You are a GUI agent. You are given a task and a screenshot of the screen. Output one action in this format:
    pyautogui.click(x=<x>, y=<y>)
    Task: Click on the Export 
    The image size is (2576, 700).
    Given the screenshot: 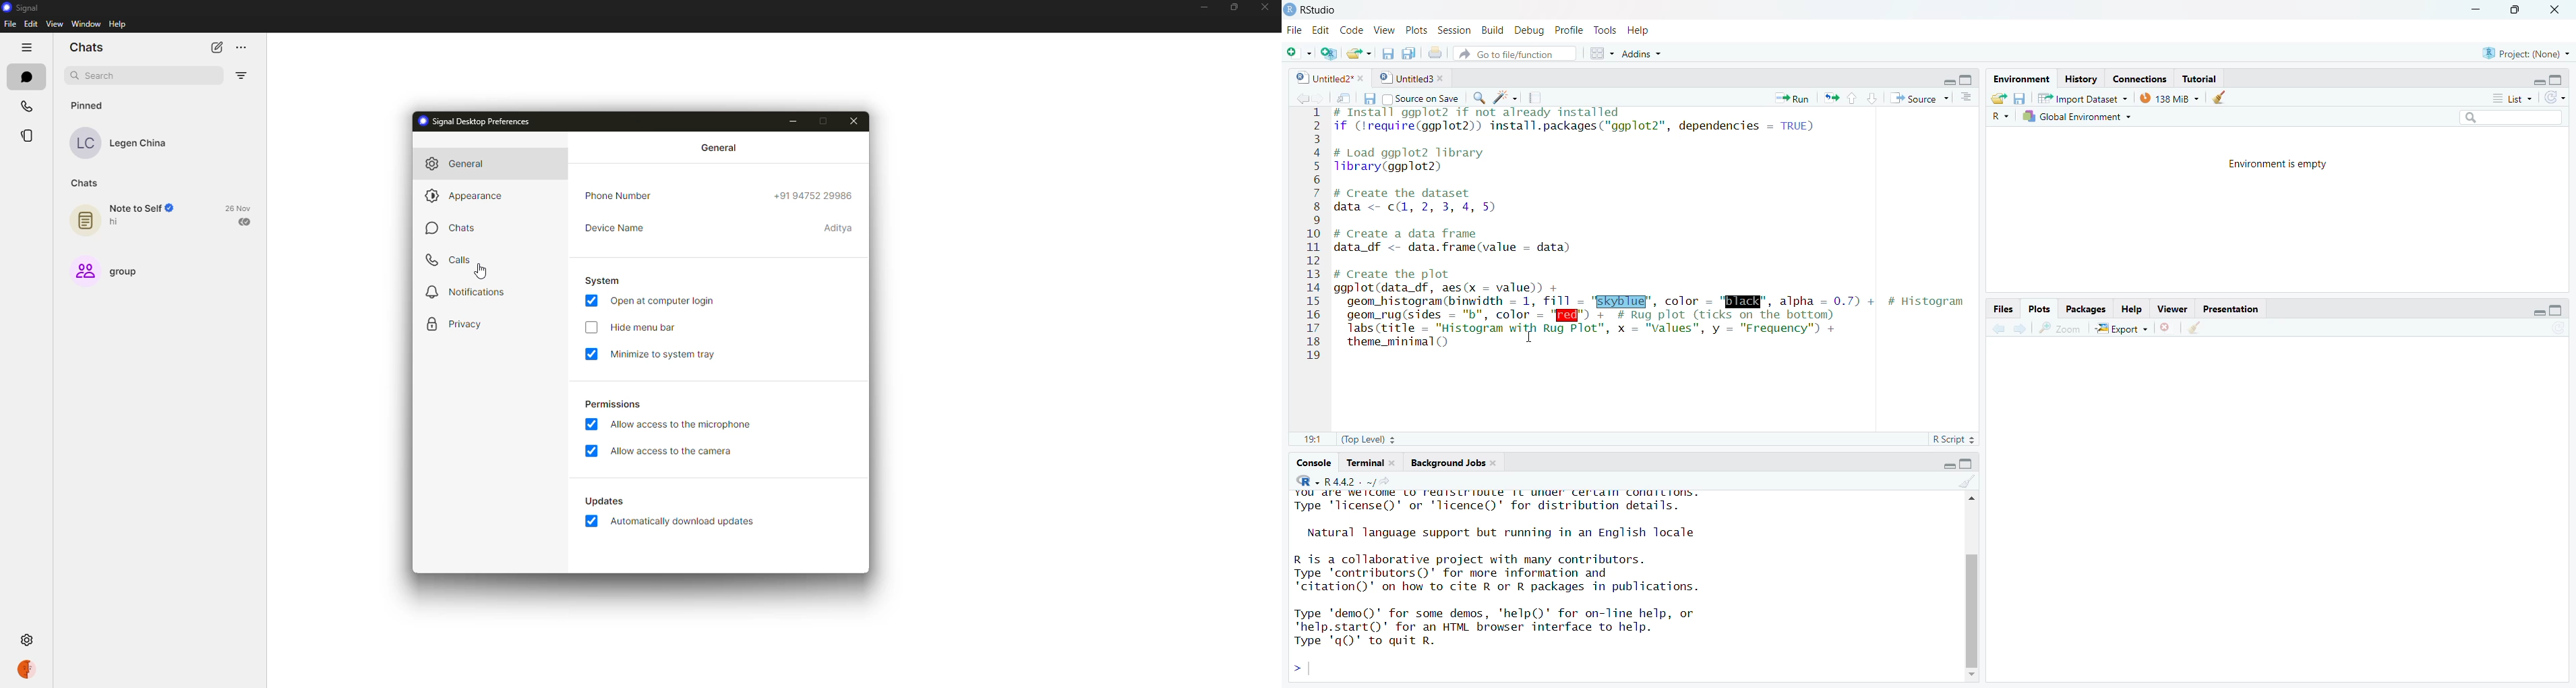 What is the action you would take?
    pyautogui.click(x=2118, y=328)
    